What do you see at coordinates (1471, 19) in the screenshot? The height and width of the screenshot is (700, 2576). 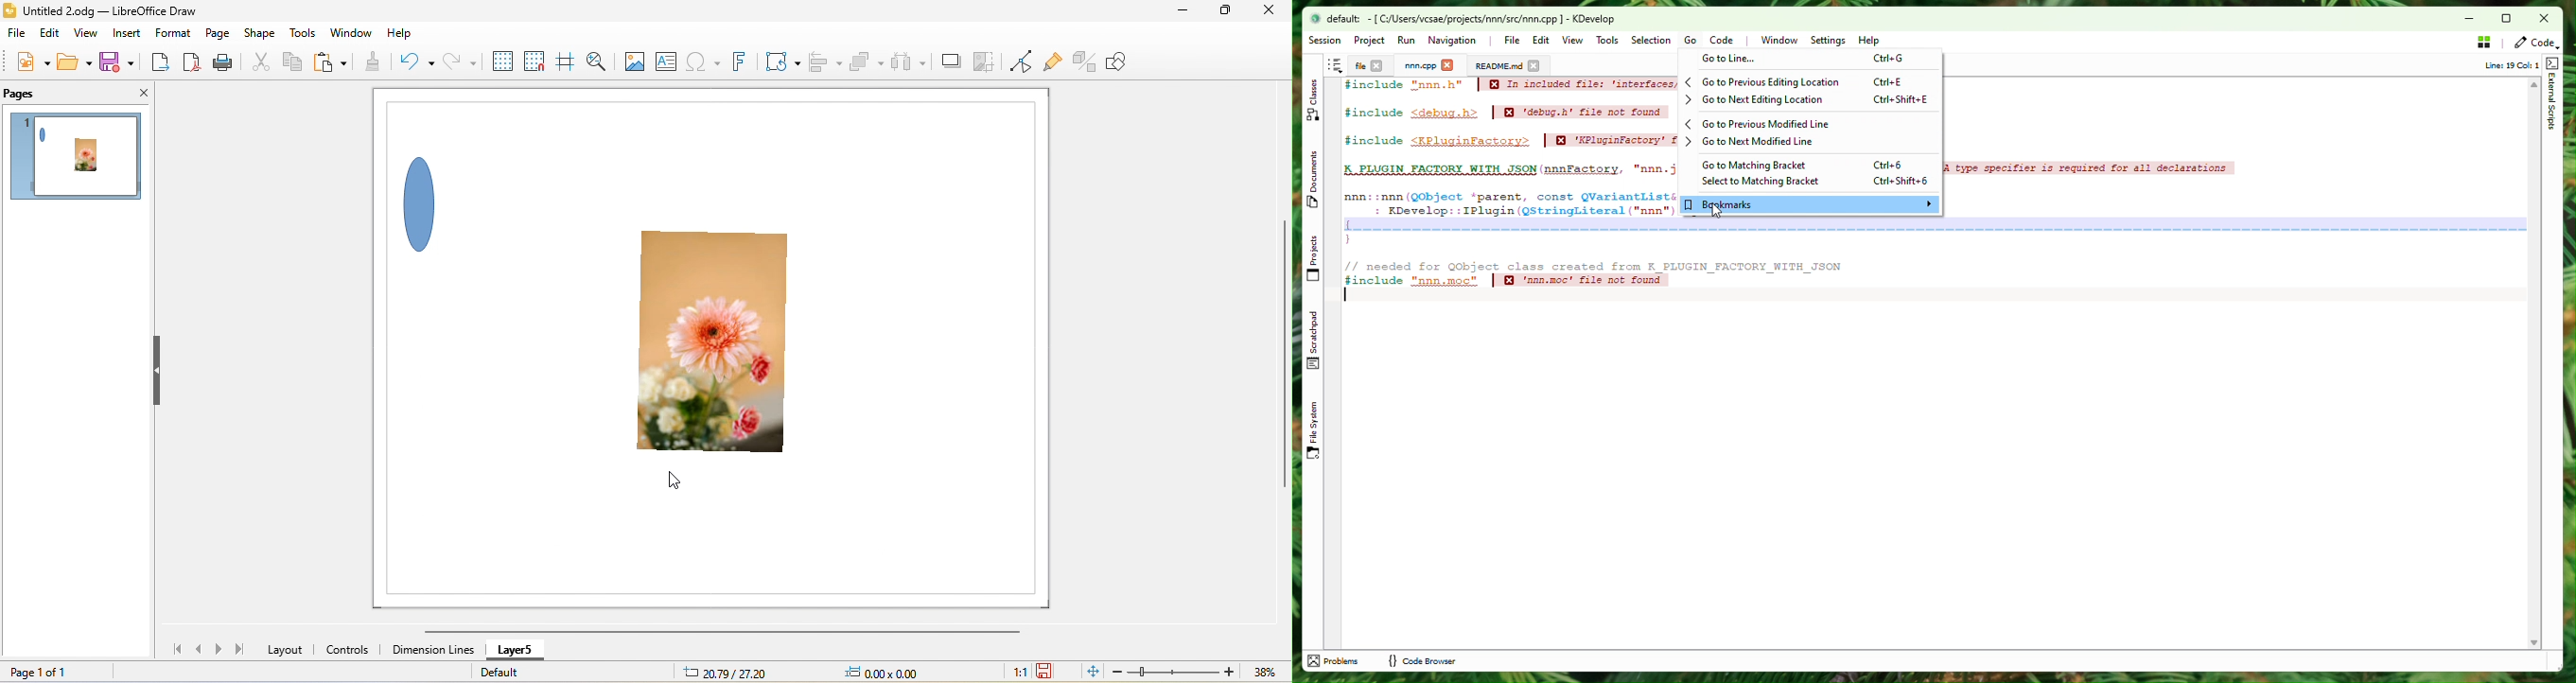 I see `file name and application name` at bounding box center [1471, 19].